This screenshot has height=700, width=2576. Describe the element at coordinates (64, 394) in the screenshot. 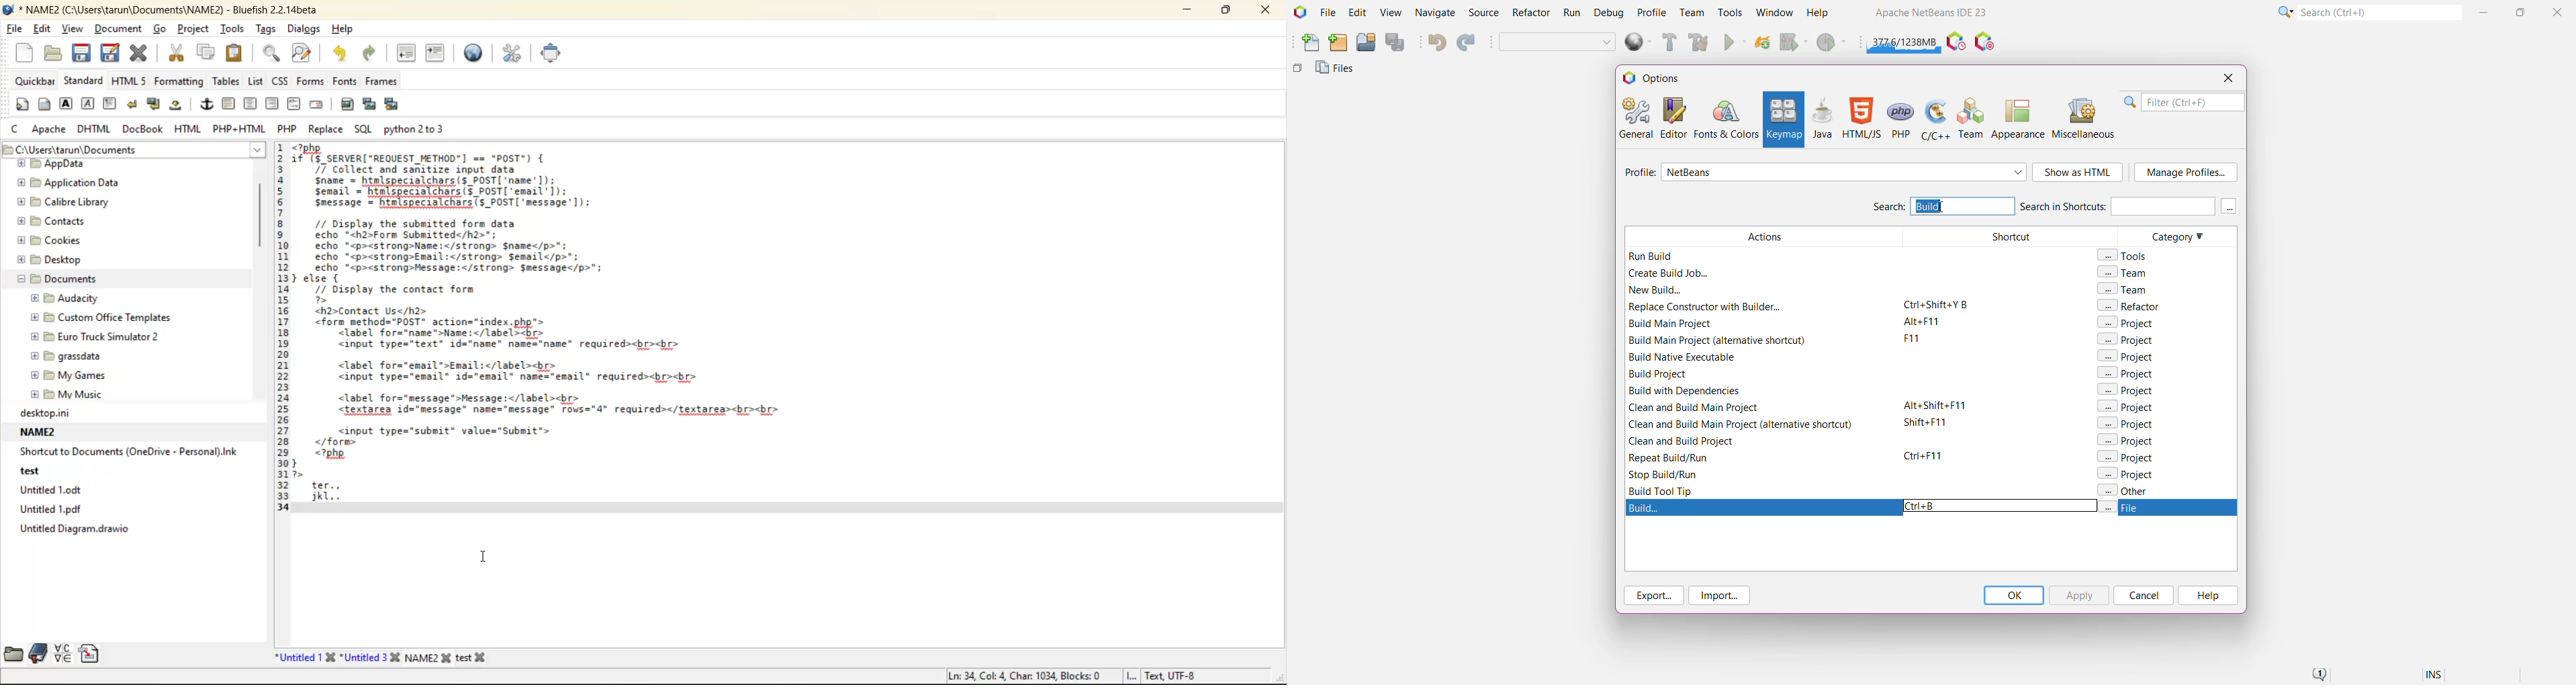

I see `My Music` at that location.